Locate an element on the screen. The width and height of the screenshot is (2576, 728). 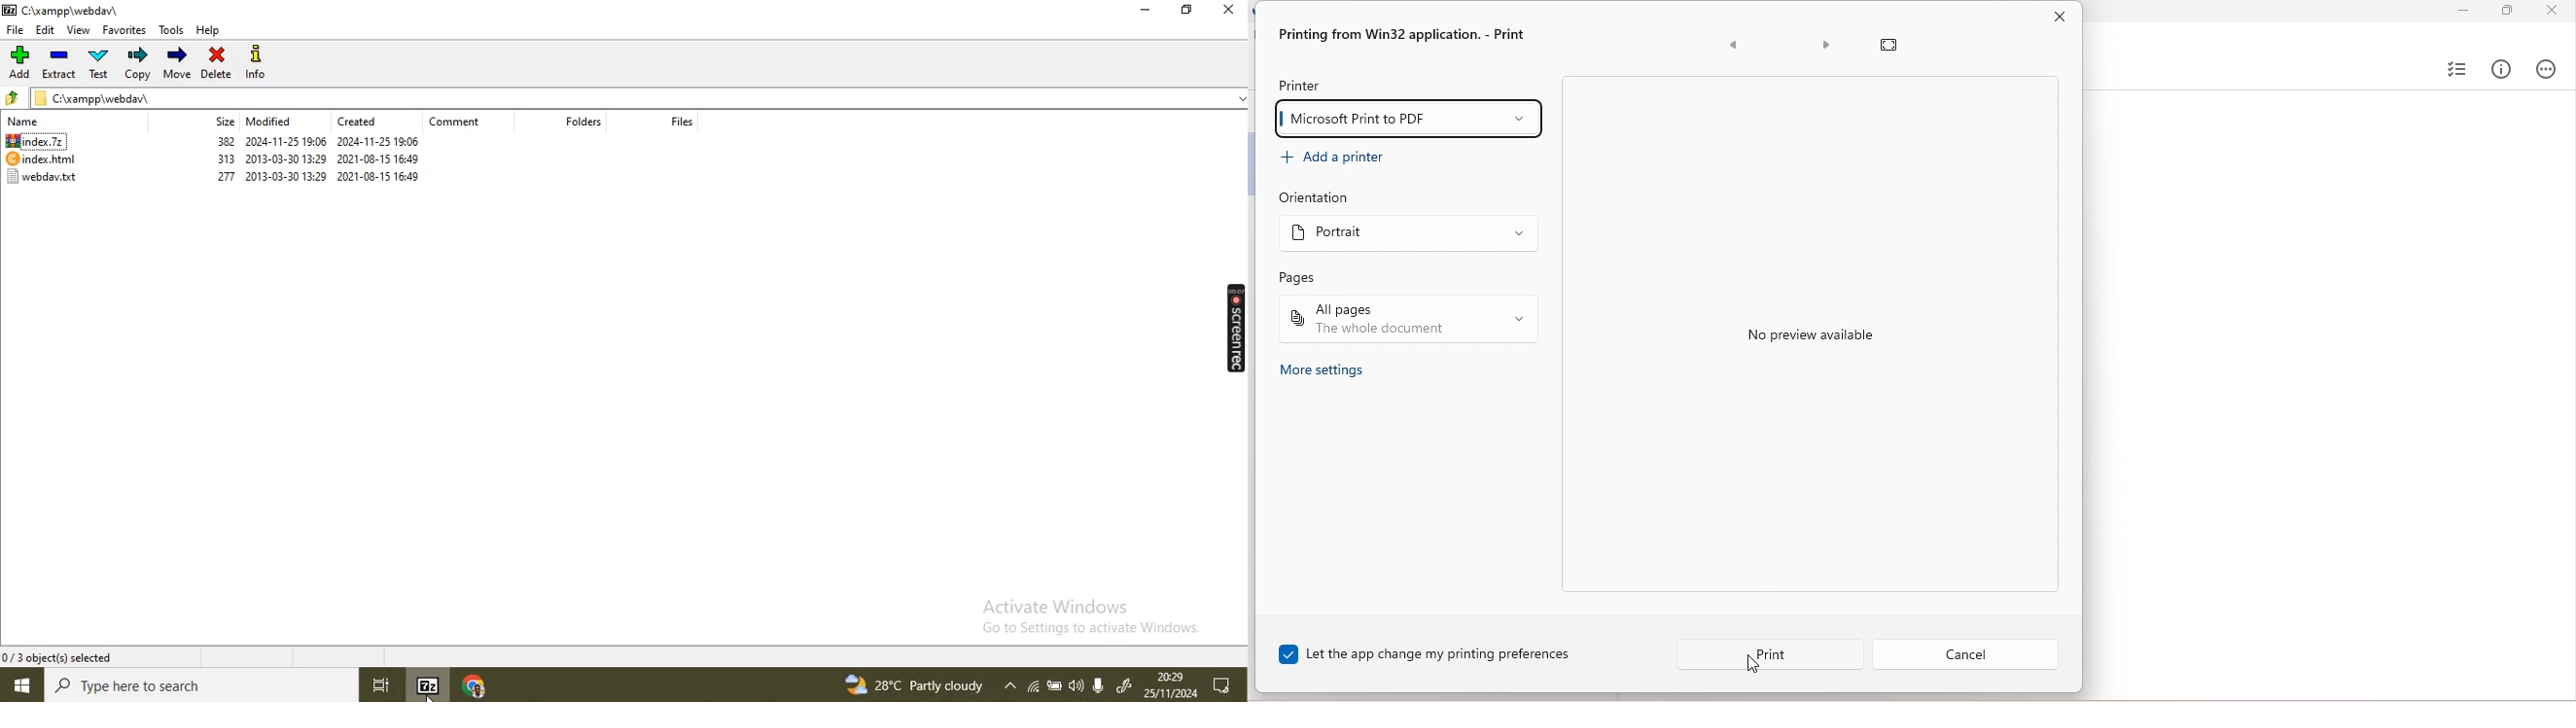
printer is located at coordinates (1301, 86).